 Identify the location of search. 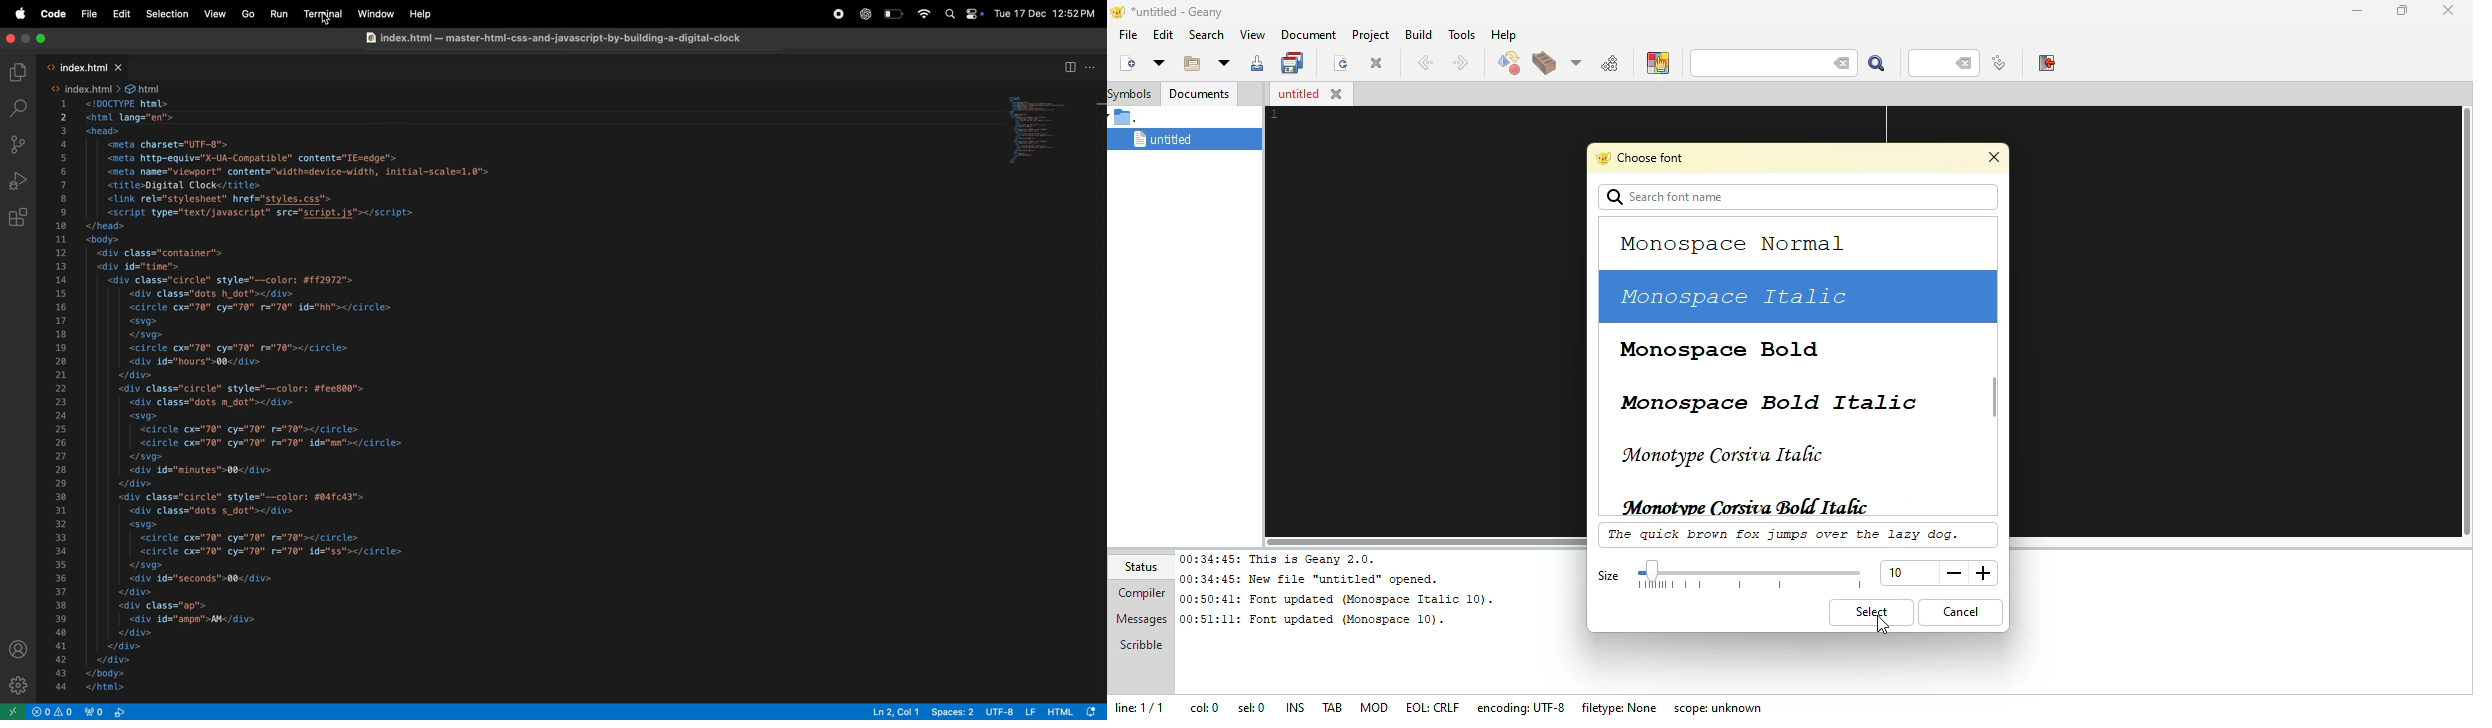
(1204, 34).